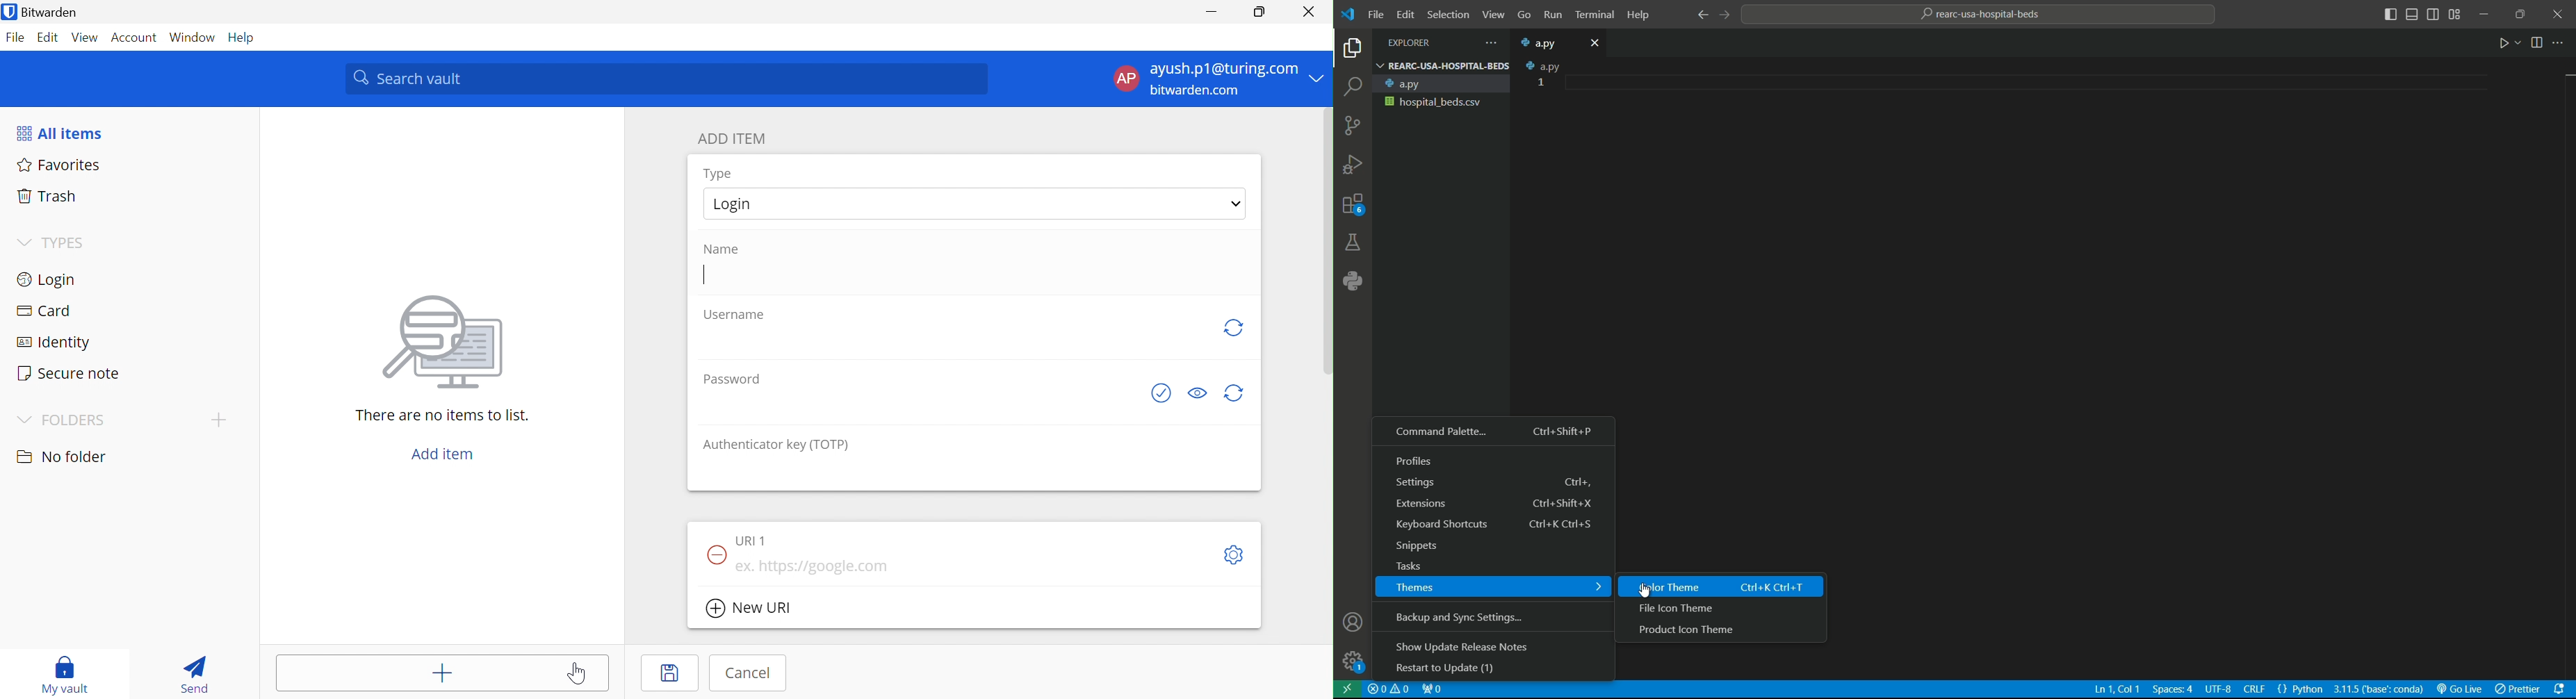  I want to click on Check if password as been exposed, so click(1161, 393).